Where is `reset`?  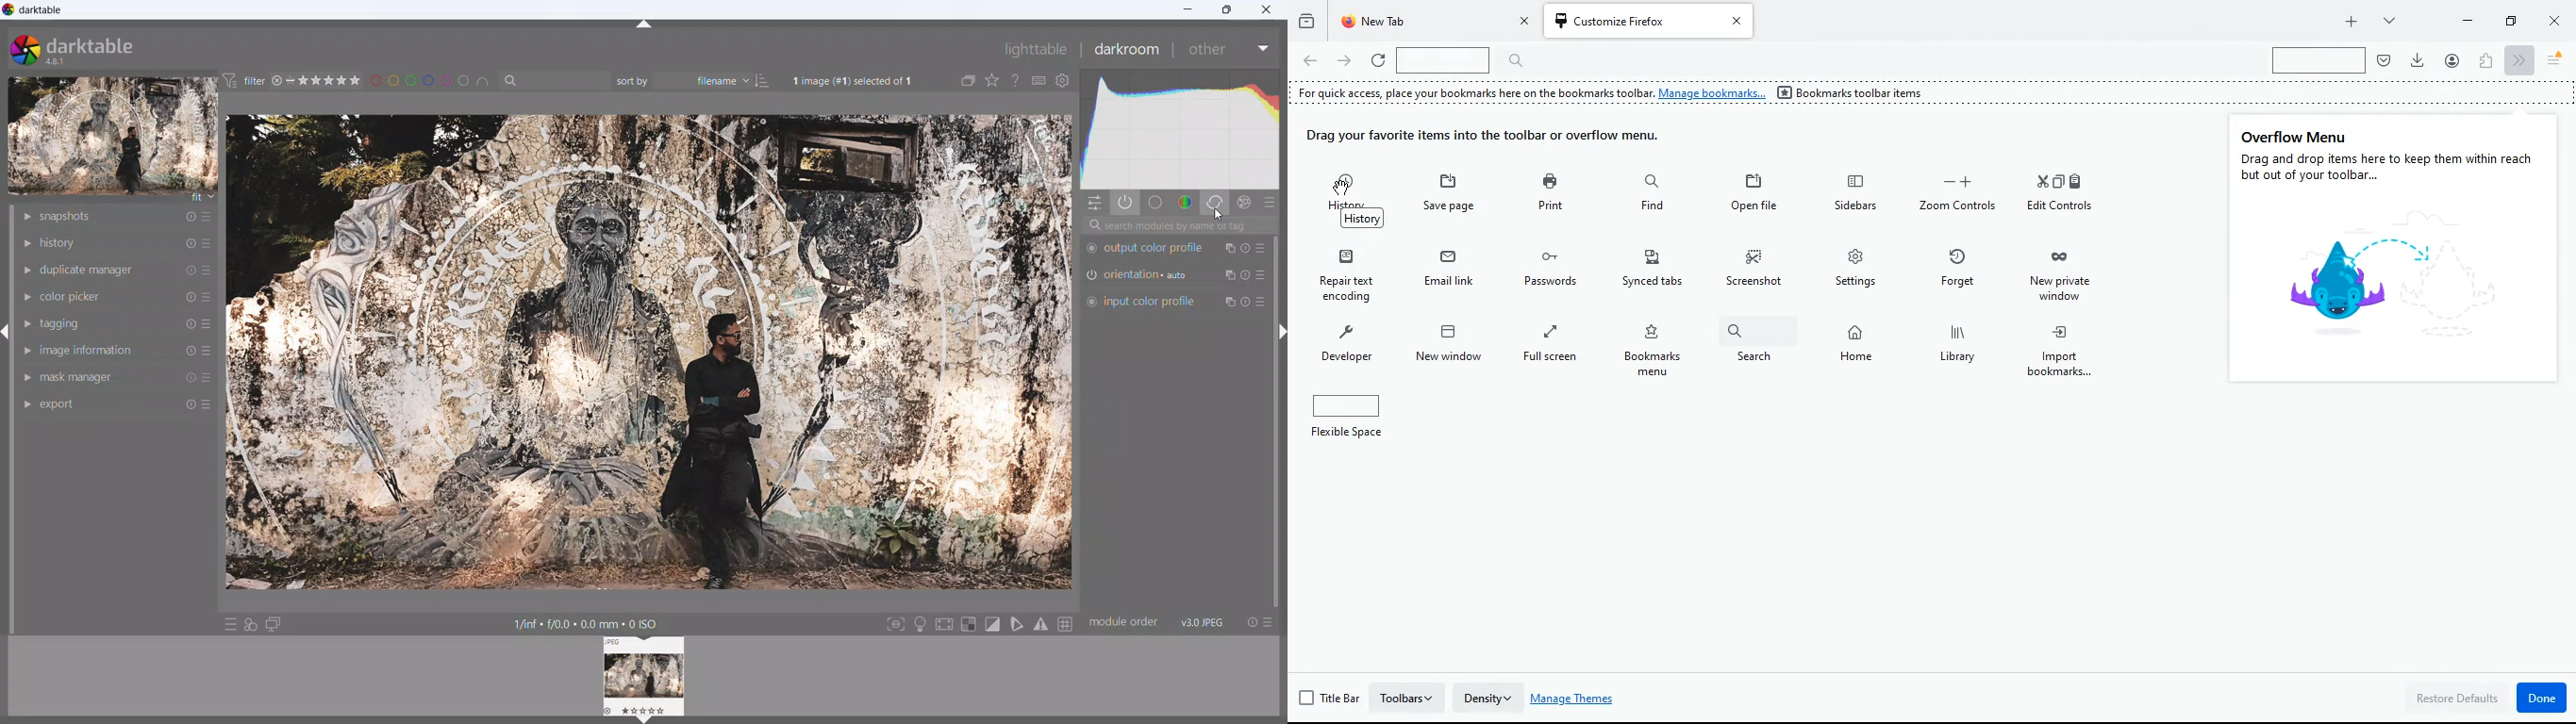 reset is located at coordinates (1252, 623).